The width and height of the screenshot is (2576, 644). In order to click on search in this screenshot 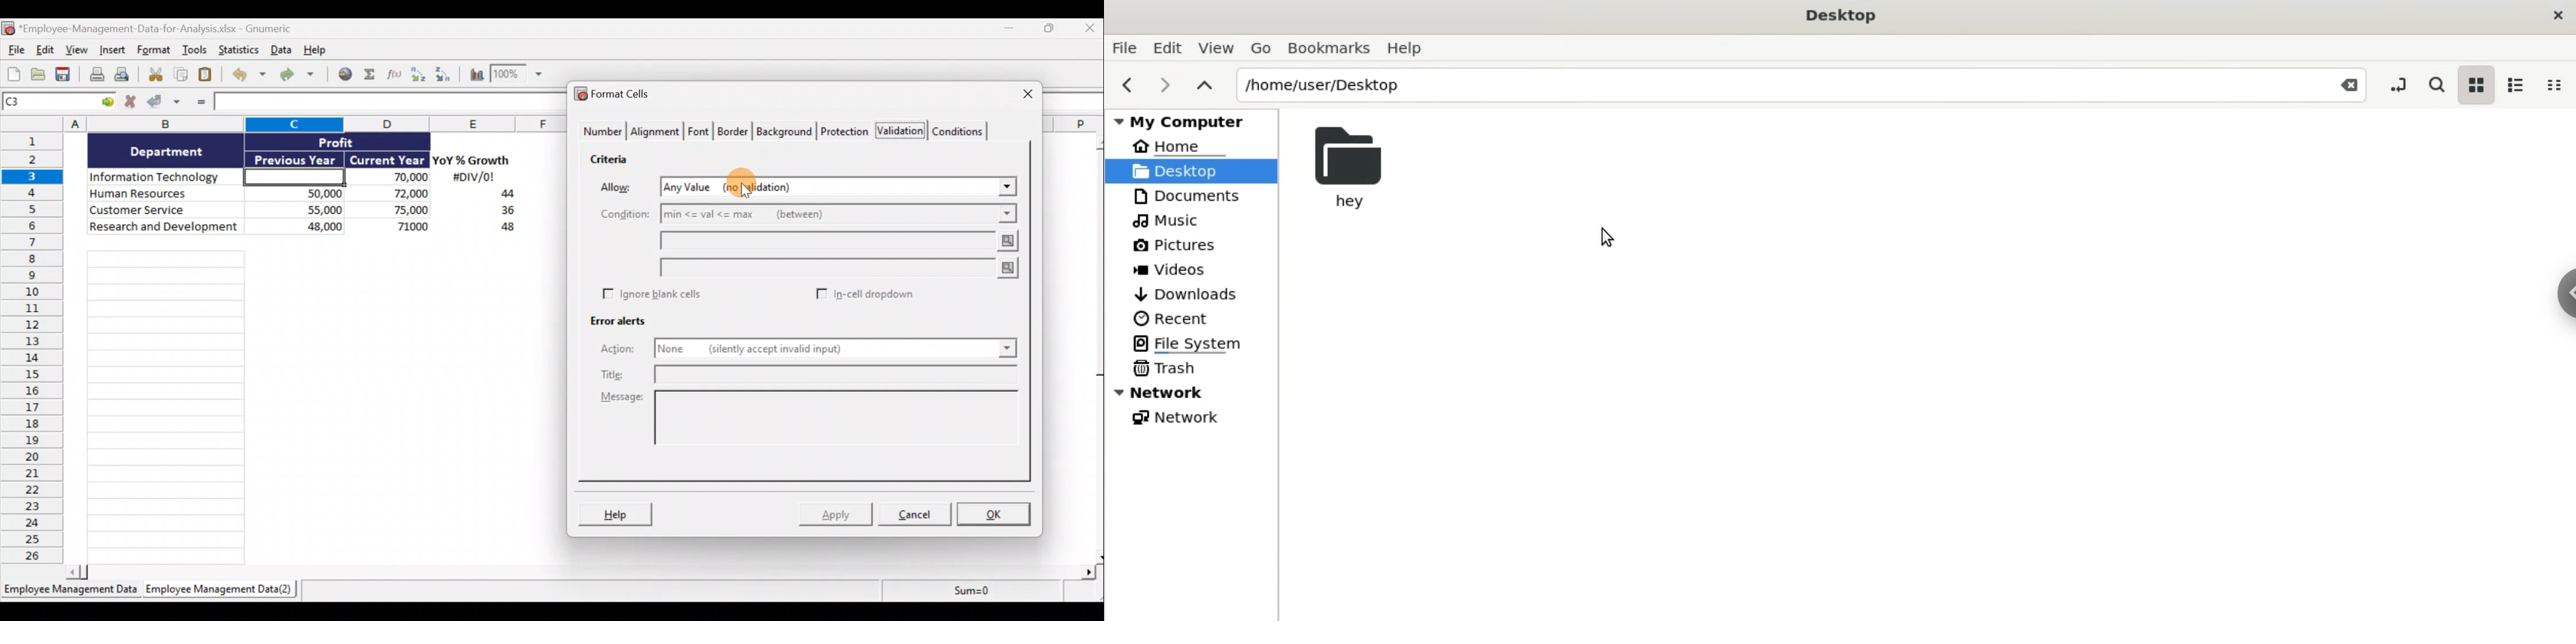, I will do `click(2435, 86)`.